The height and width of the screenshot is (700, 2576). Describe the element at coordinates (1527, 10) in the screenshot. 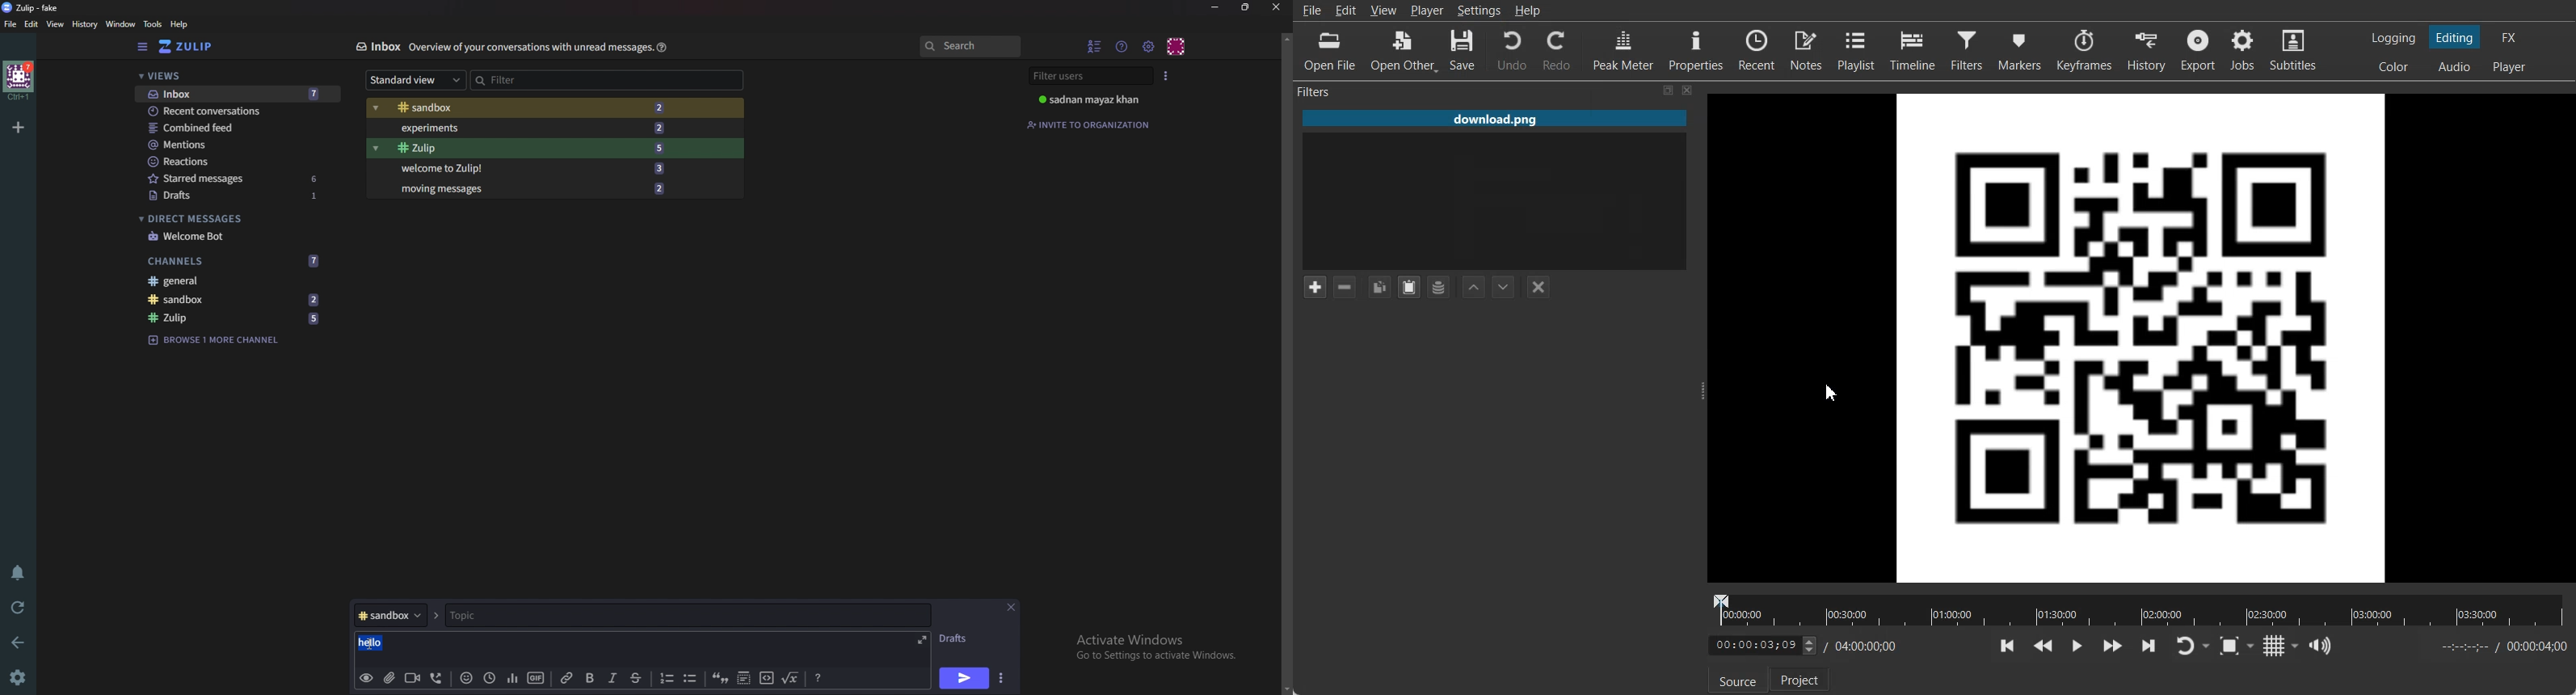

I see `Help` at that location.